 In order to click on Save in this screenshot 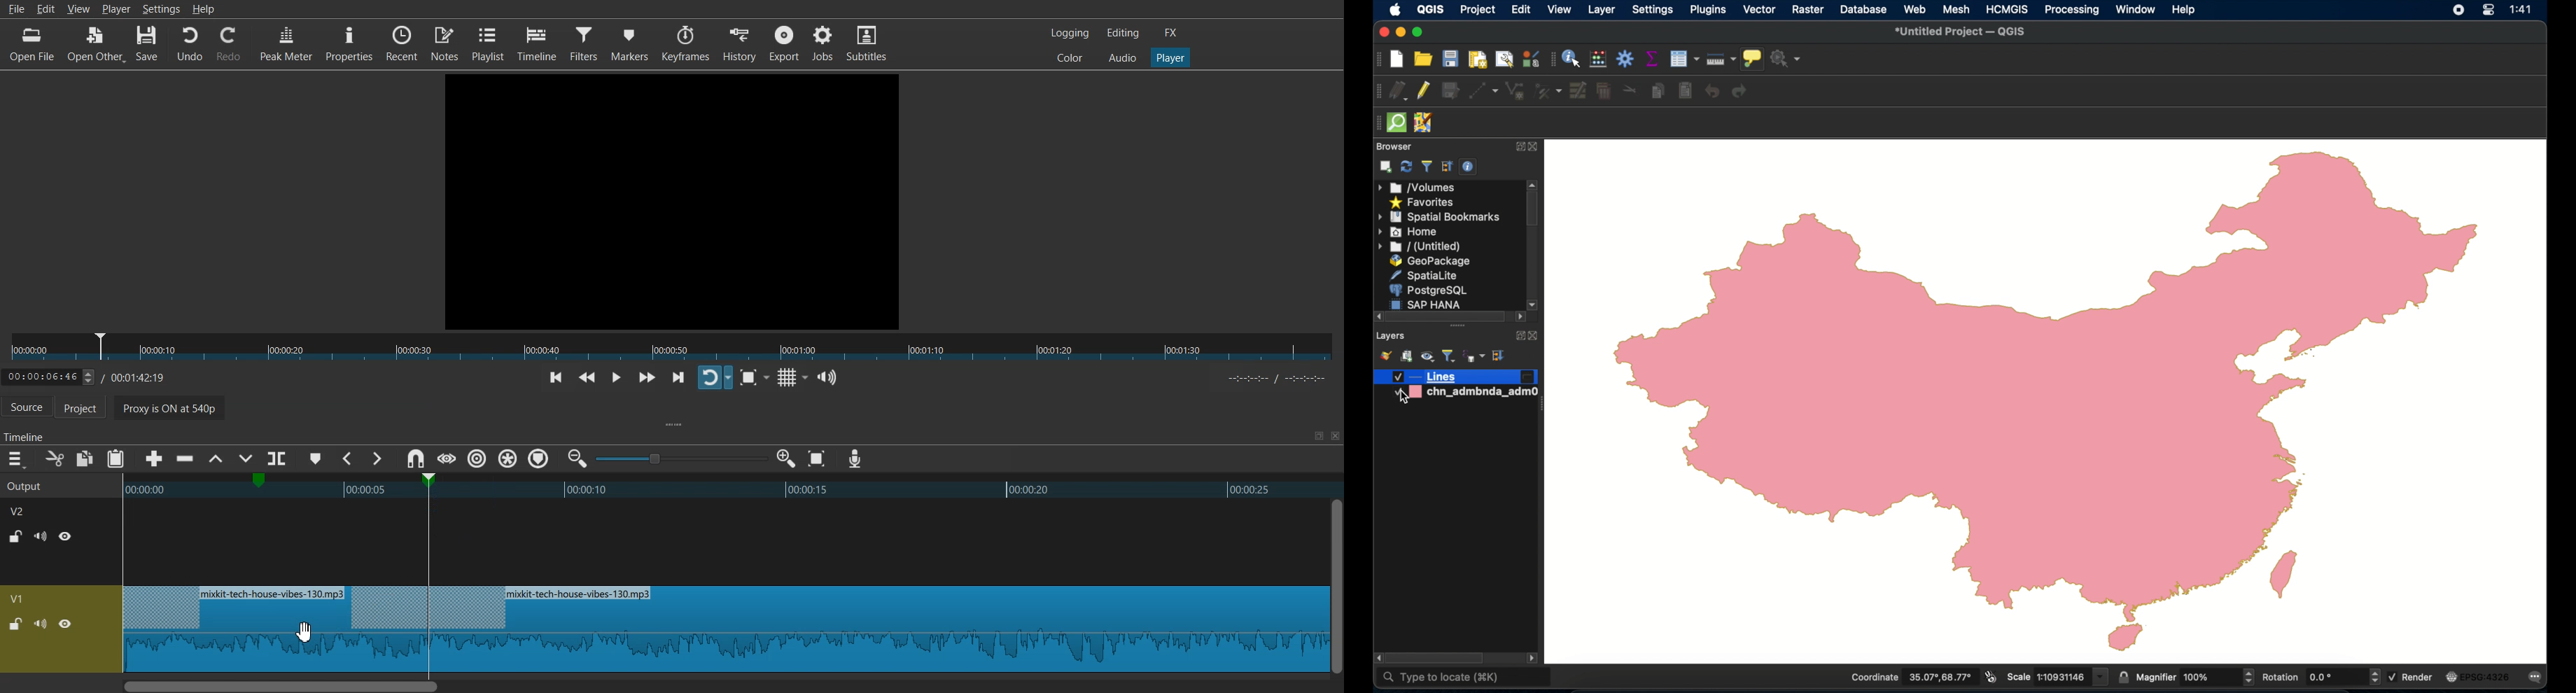, I will do `click(148, 44)`.